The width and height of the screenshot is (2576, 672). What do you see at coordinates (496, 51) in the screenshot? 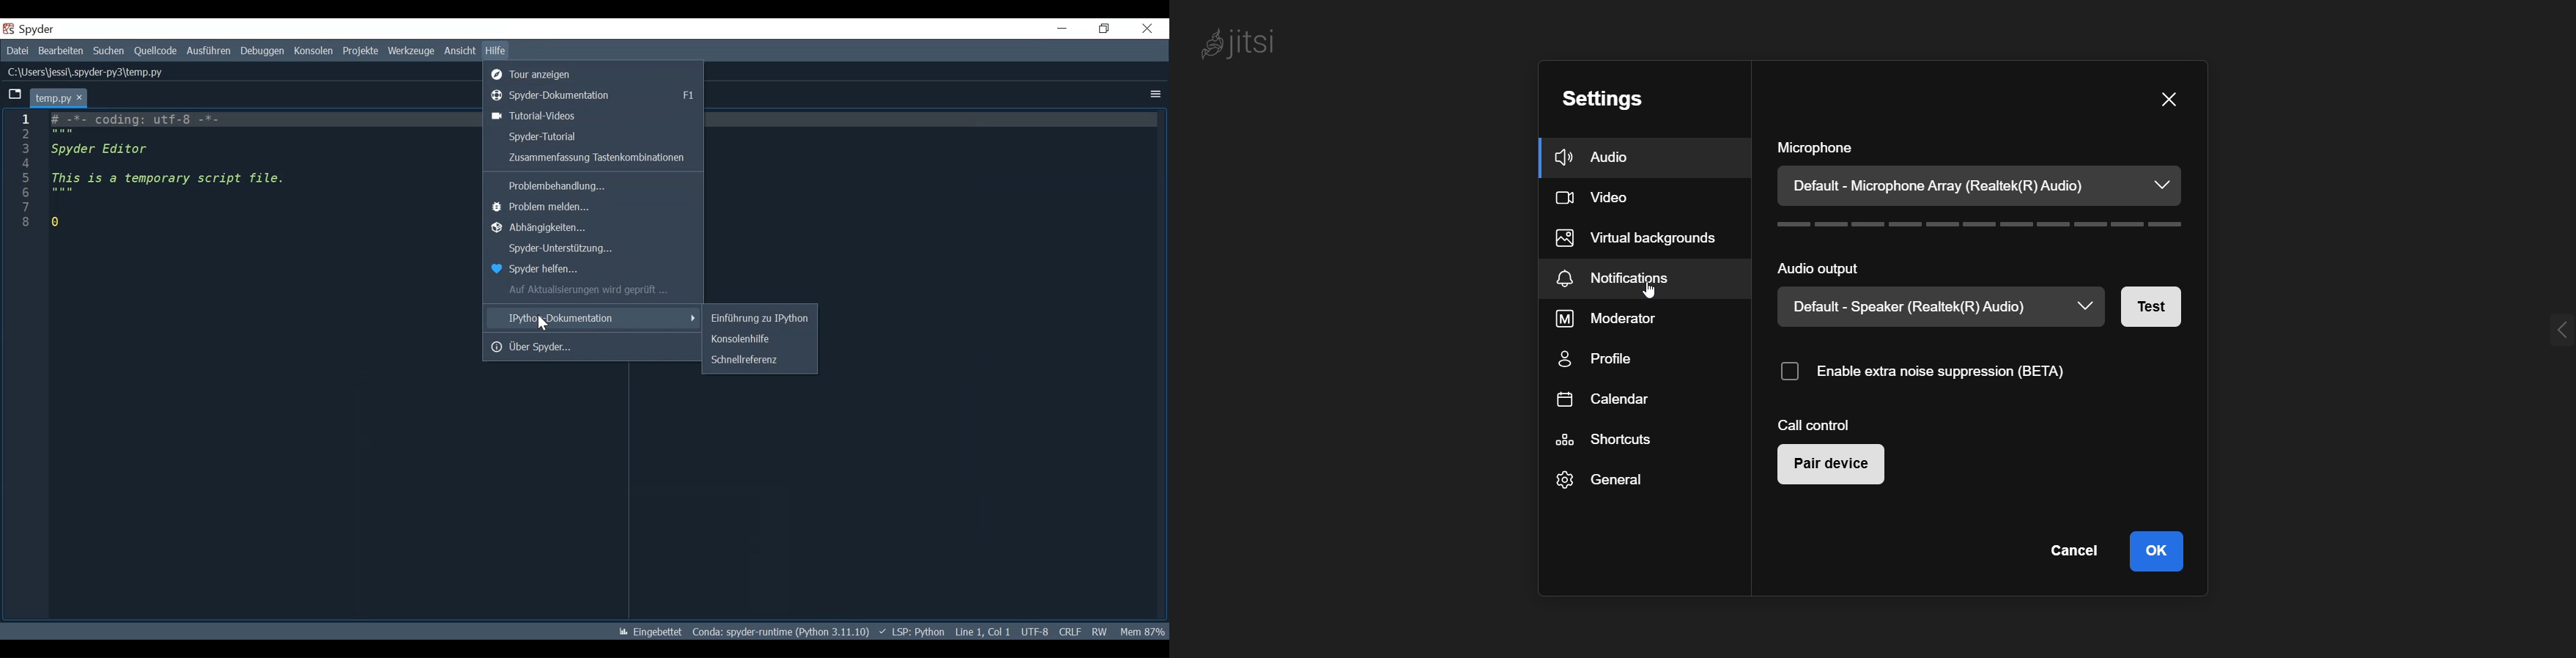
I see `Help` at bounding box center [496, 51].